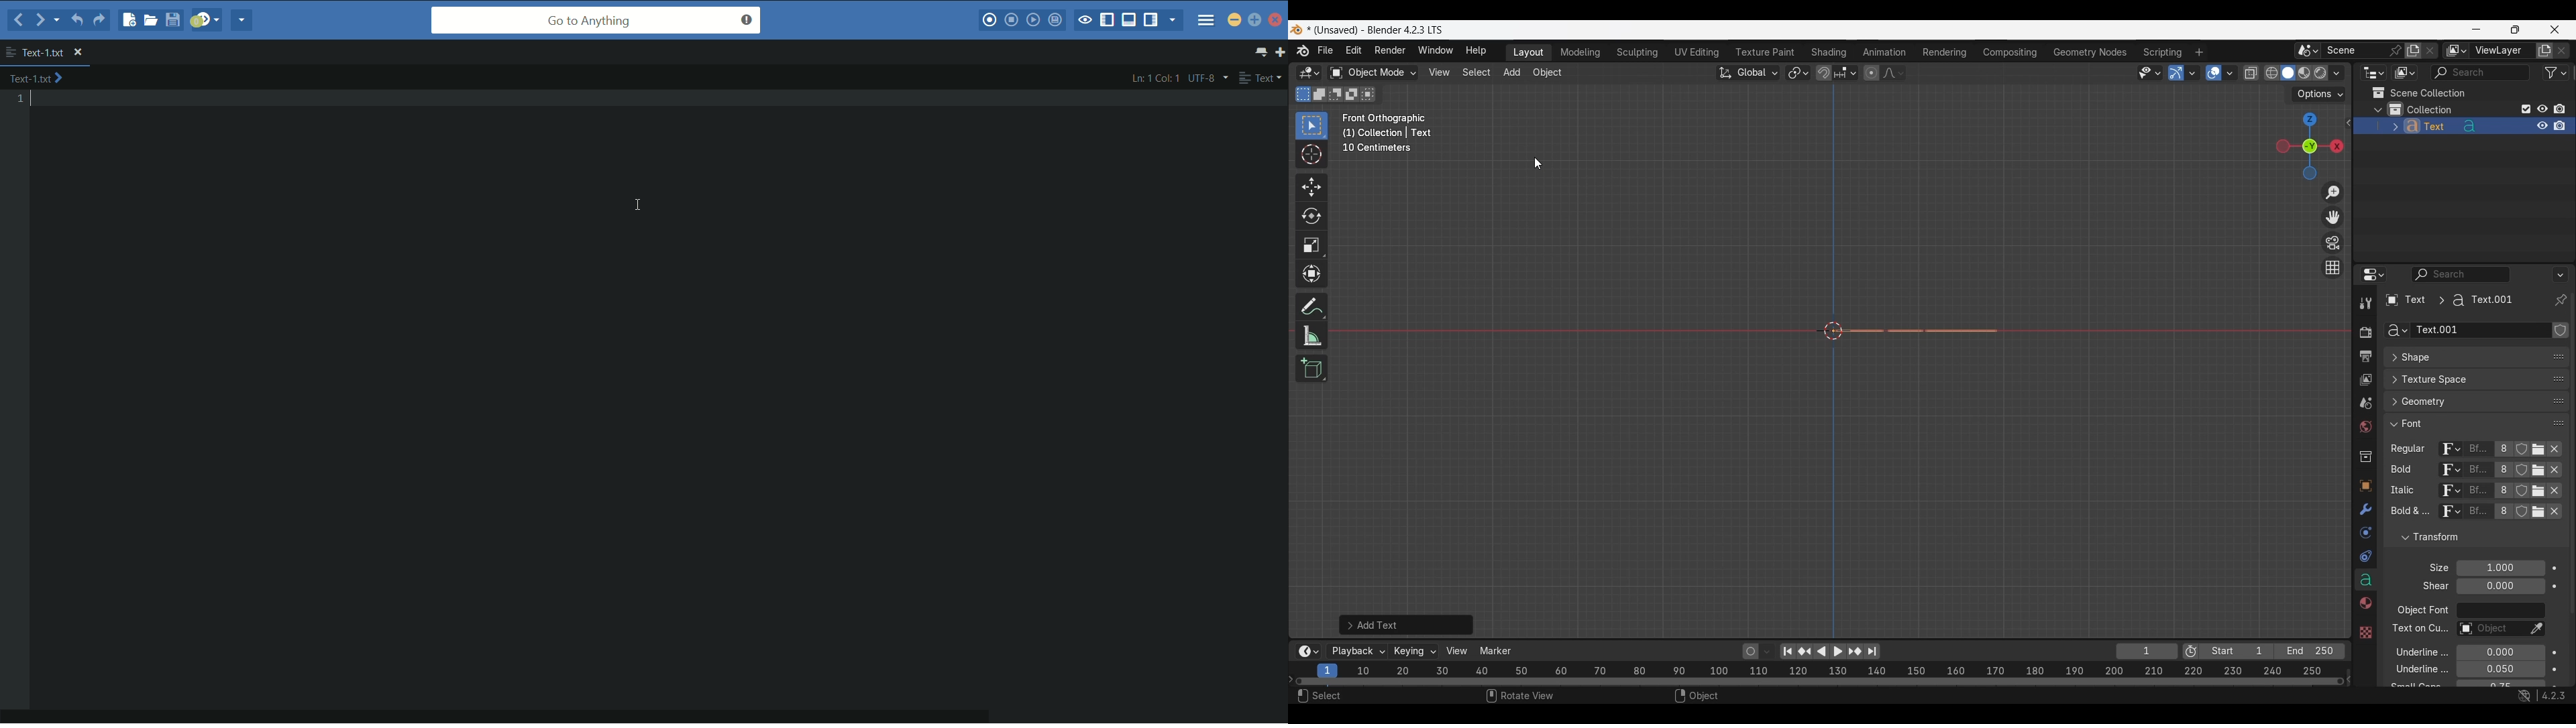 Image resolution: width=2576 pixels, height=728 pixels. What do you see at coordinates (1387, 133) in the screenshot?
I see `Frame description changed` at bounding box center [1387, 133].